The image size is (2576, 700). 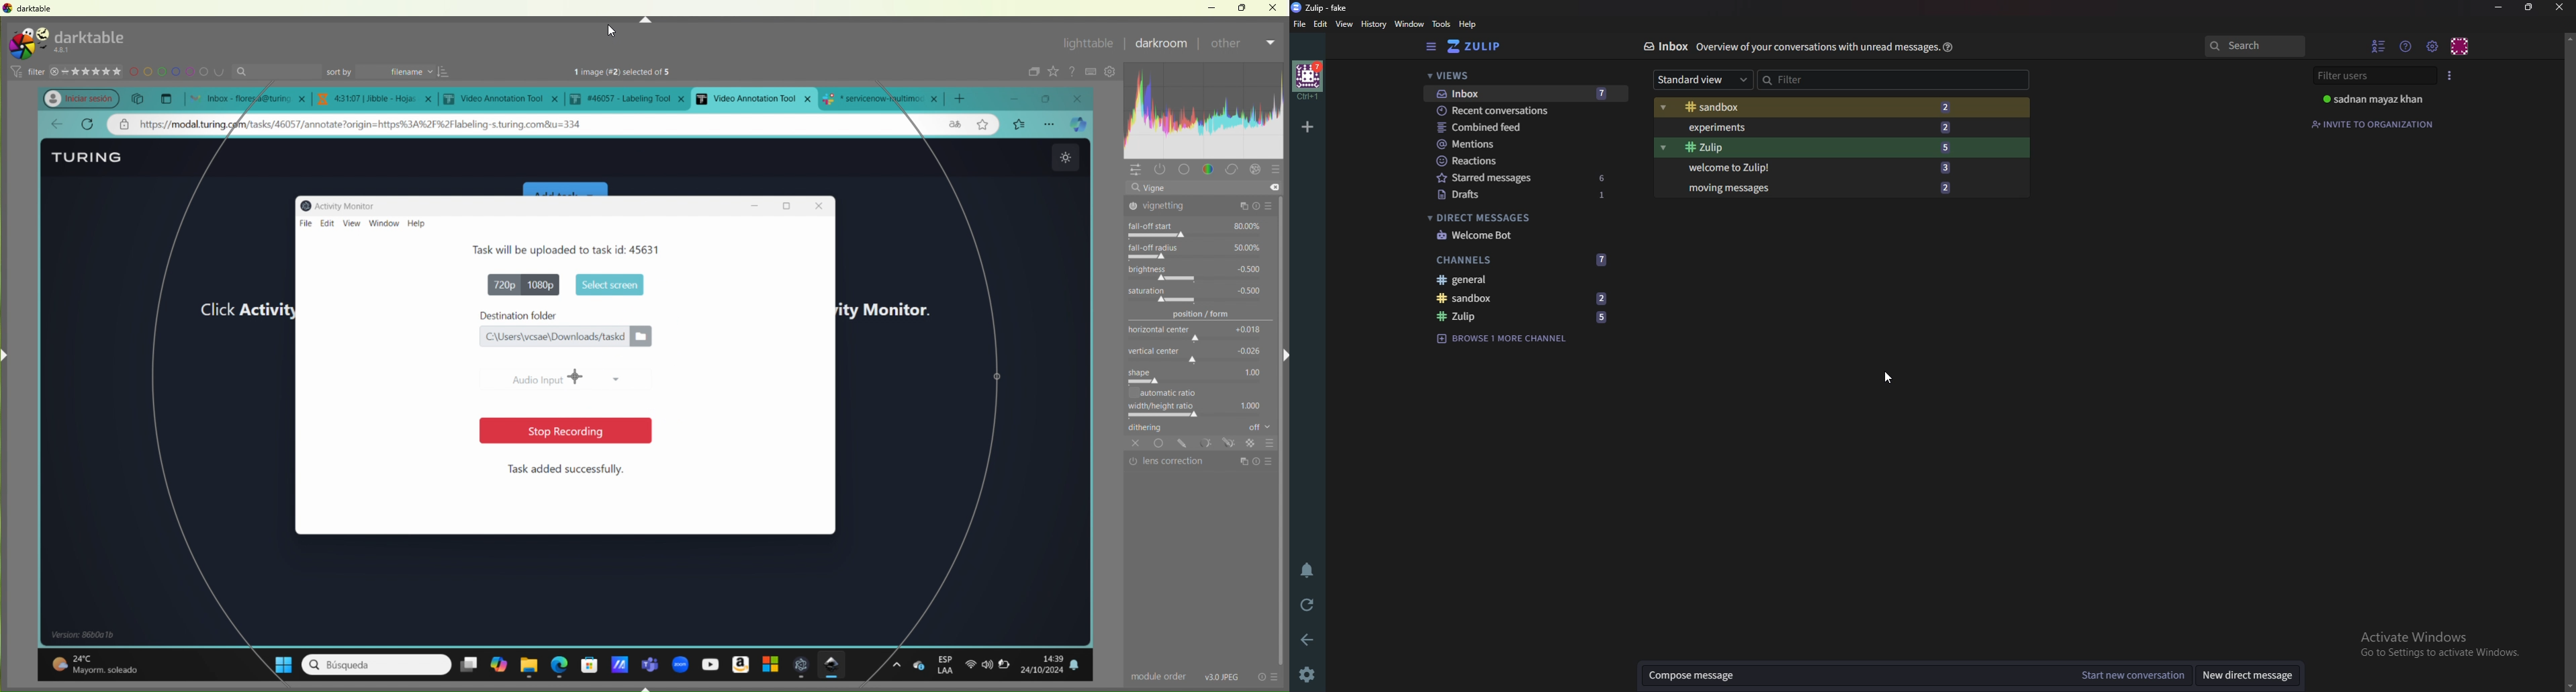 What do you see at coordinates (468, 664) in the screenshot?
I see `desktopms` at bounding box center [468, 664].